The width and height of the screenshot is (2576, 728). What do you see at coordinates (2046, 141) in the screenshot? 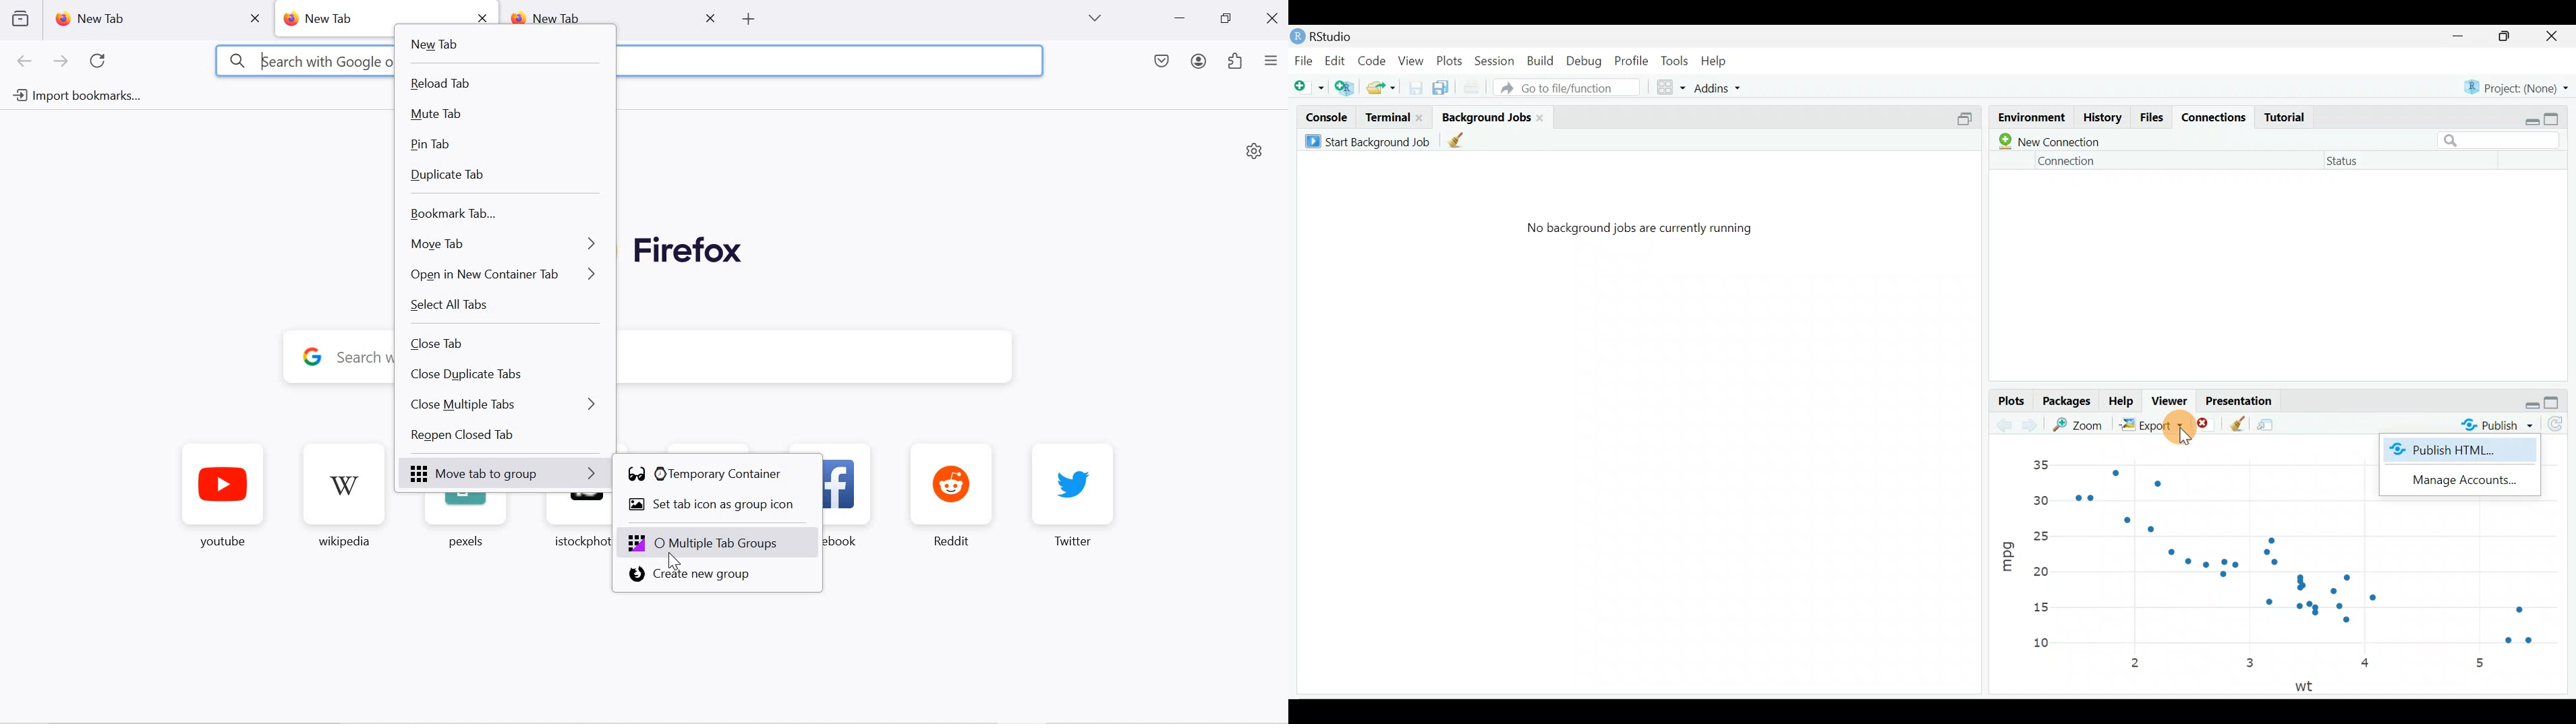
I see `New connection` at bounding box center [2046, 141].